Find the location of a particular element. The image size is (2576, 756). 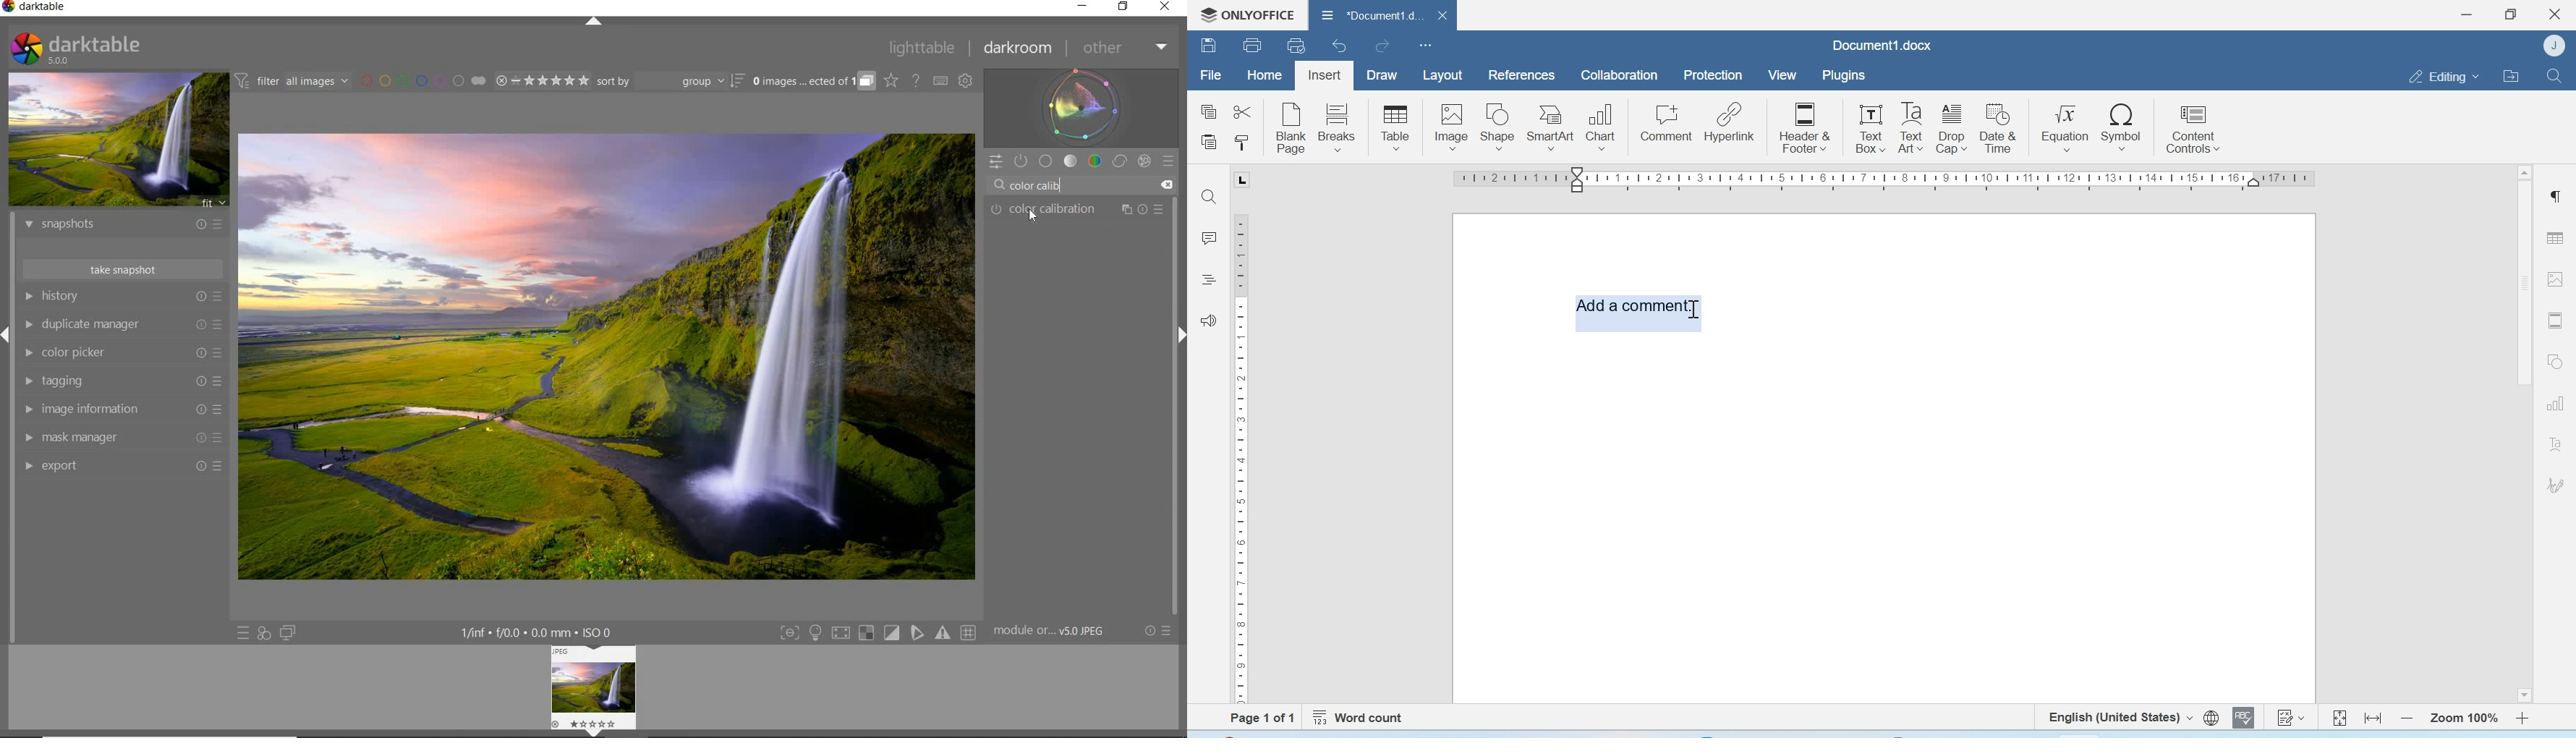

Graphs is located at coordinates (2555, 404).